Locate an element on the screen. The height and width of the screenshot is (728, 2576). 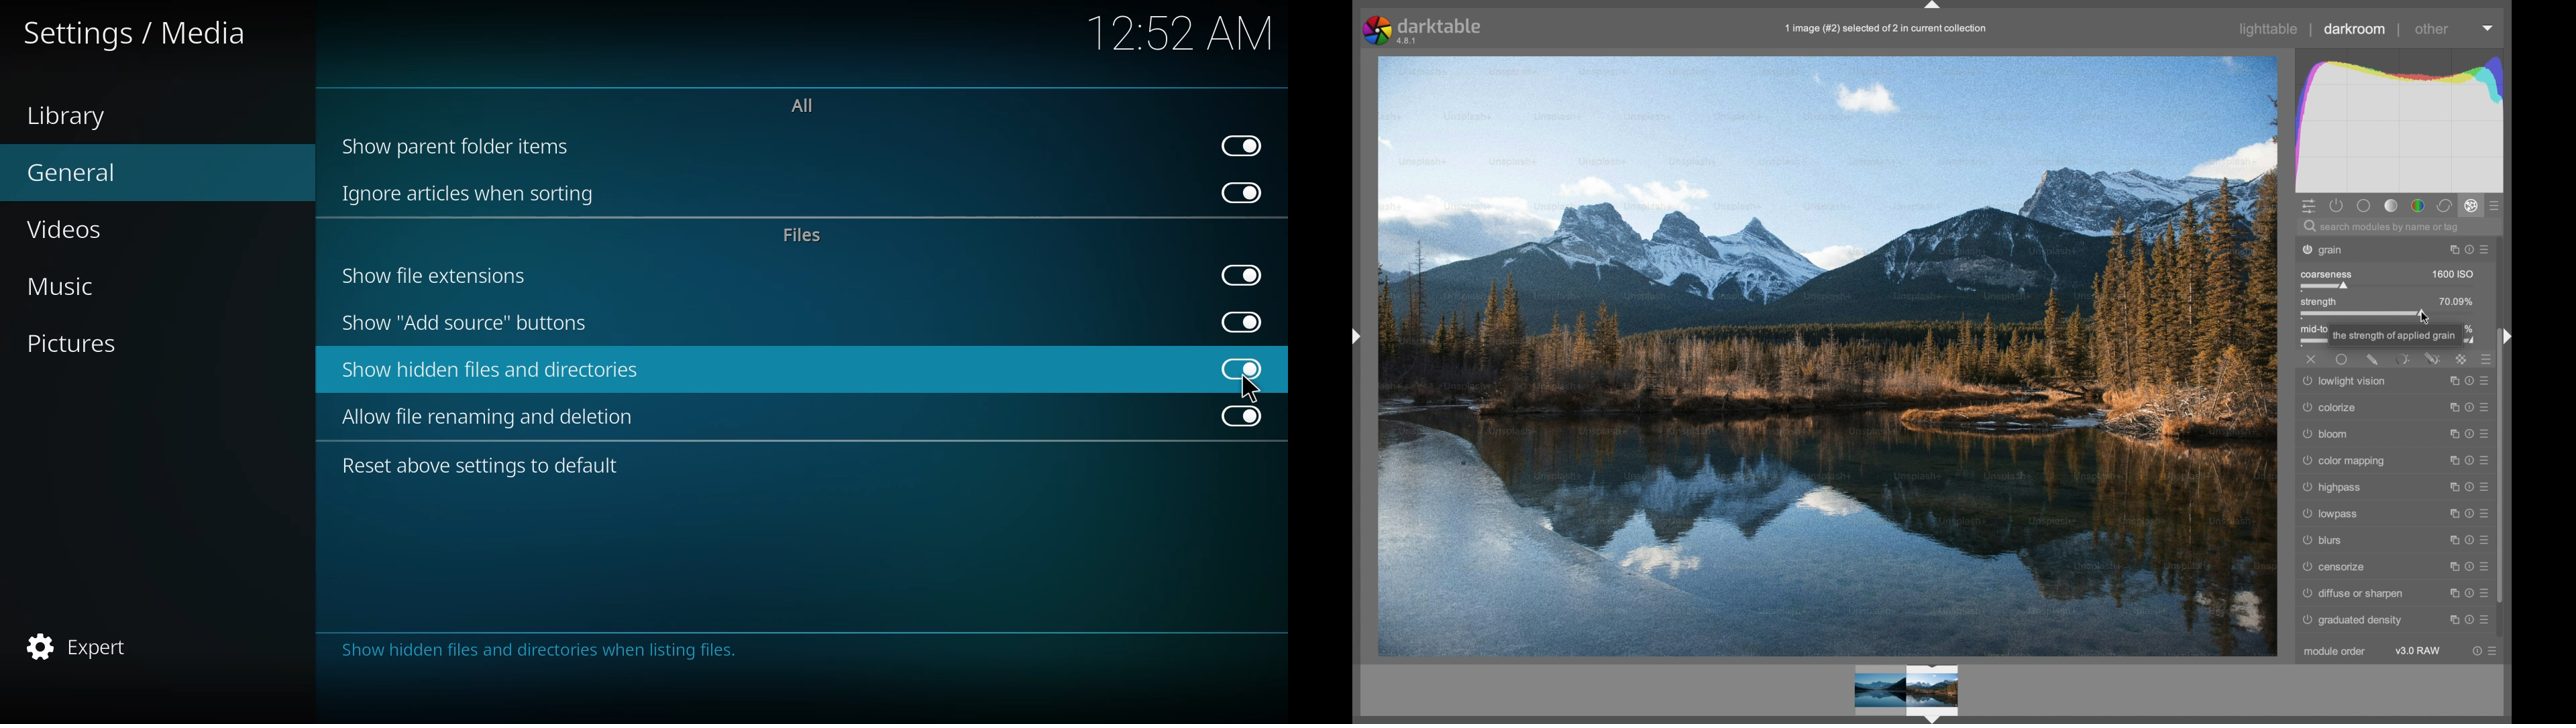
lowpass is located at coordinates (2329, 515).